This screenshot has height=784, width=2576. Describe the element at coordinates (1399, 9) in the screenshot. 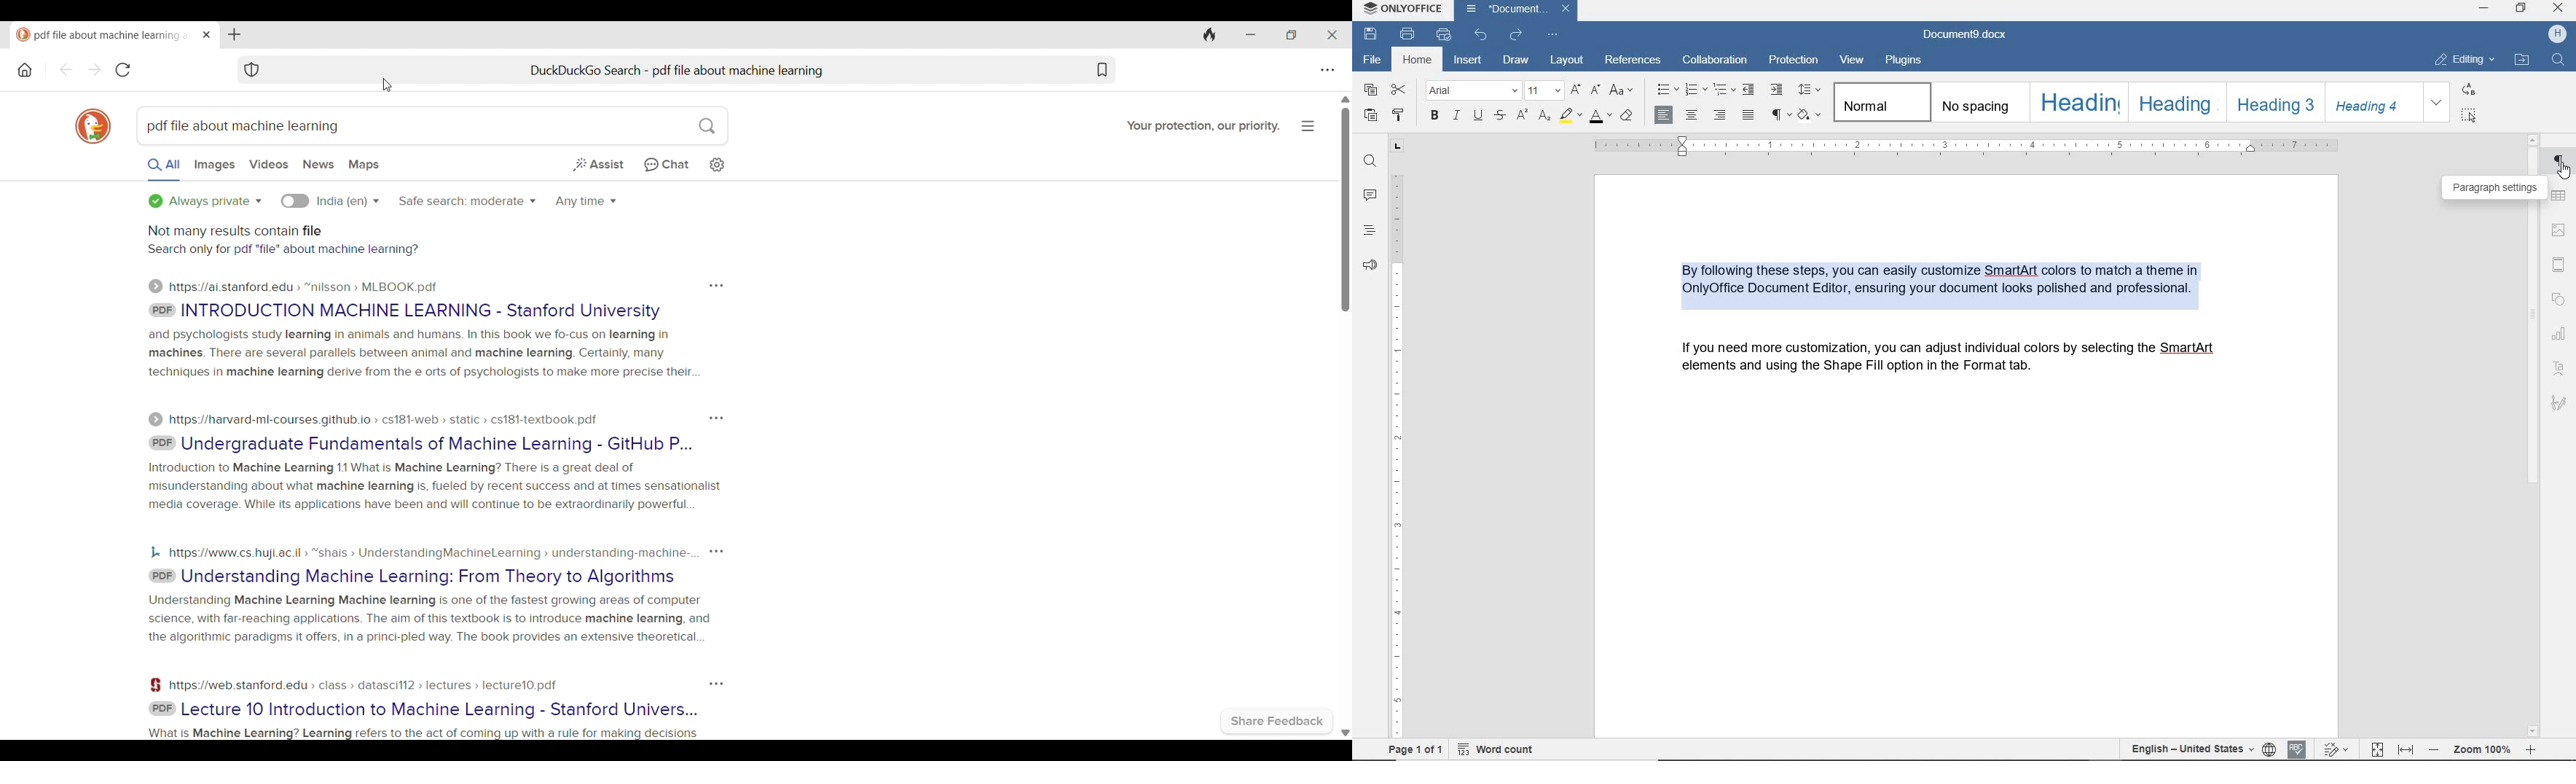

I see `system name` at that location.